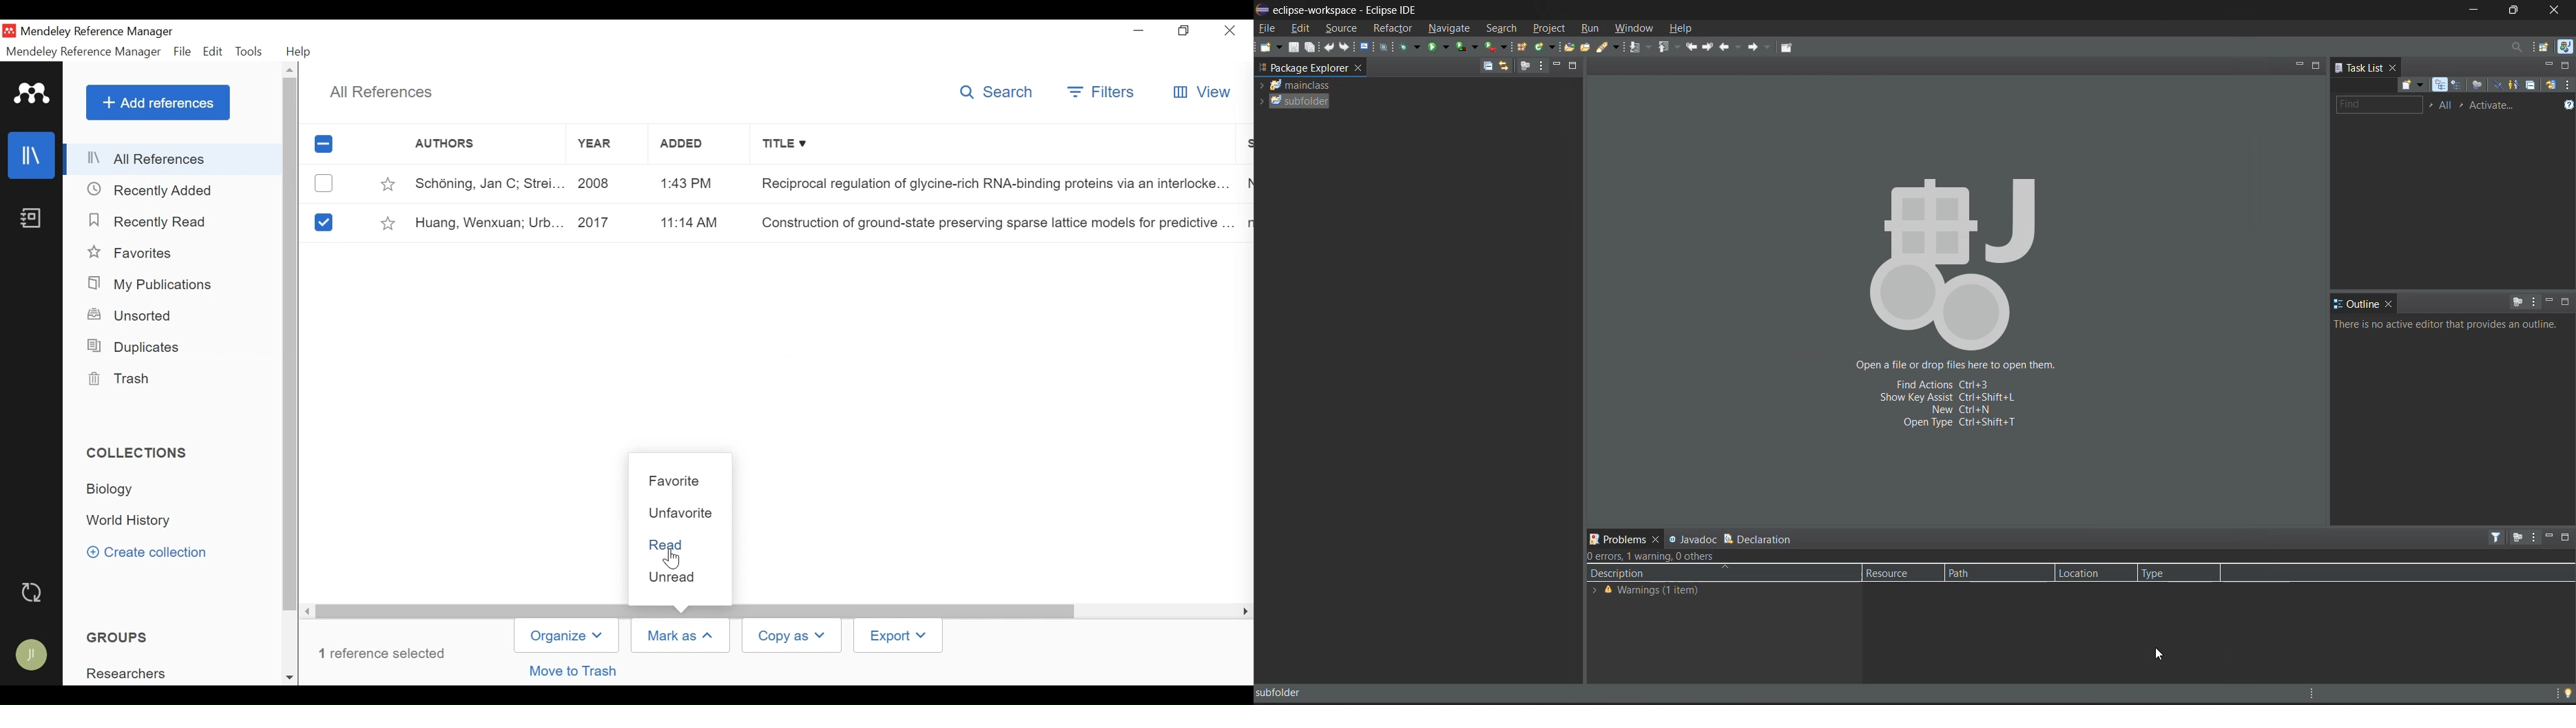 Image resolution: width=2576 pixels, height=728 pixels. Describe the element at coordinates (1230, 31) in the screenshot. I see `Close` at that location.